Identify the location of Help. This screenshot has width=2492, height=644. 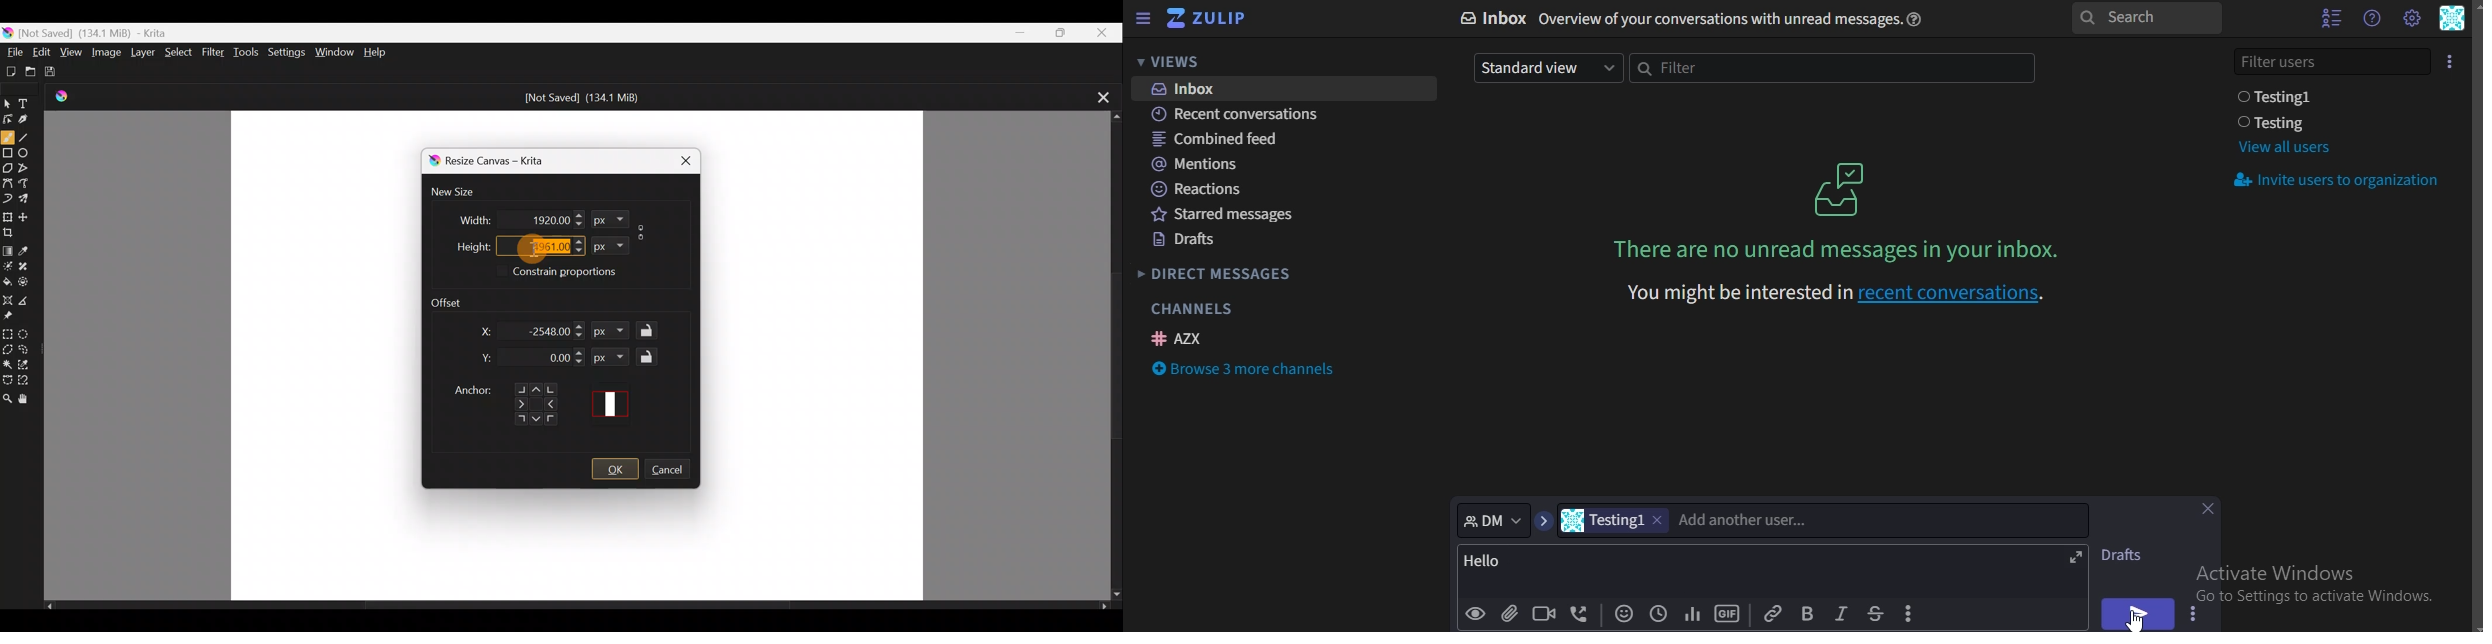
(379, 52).